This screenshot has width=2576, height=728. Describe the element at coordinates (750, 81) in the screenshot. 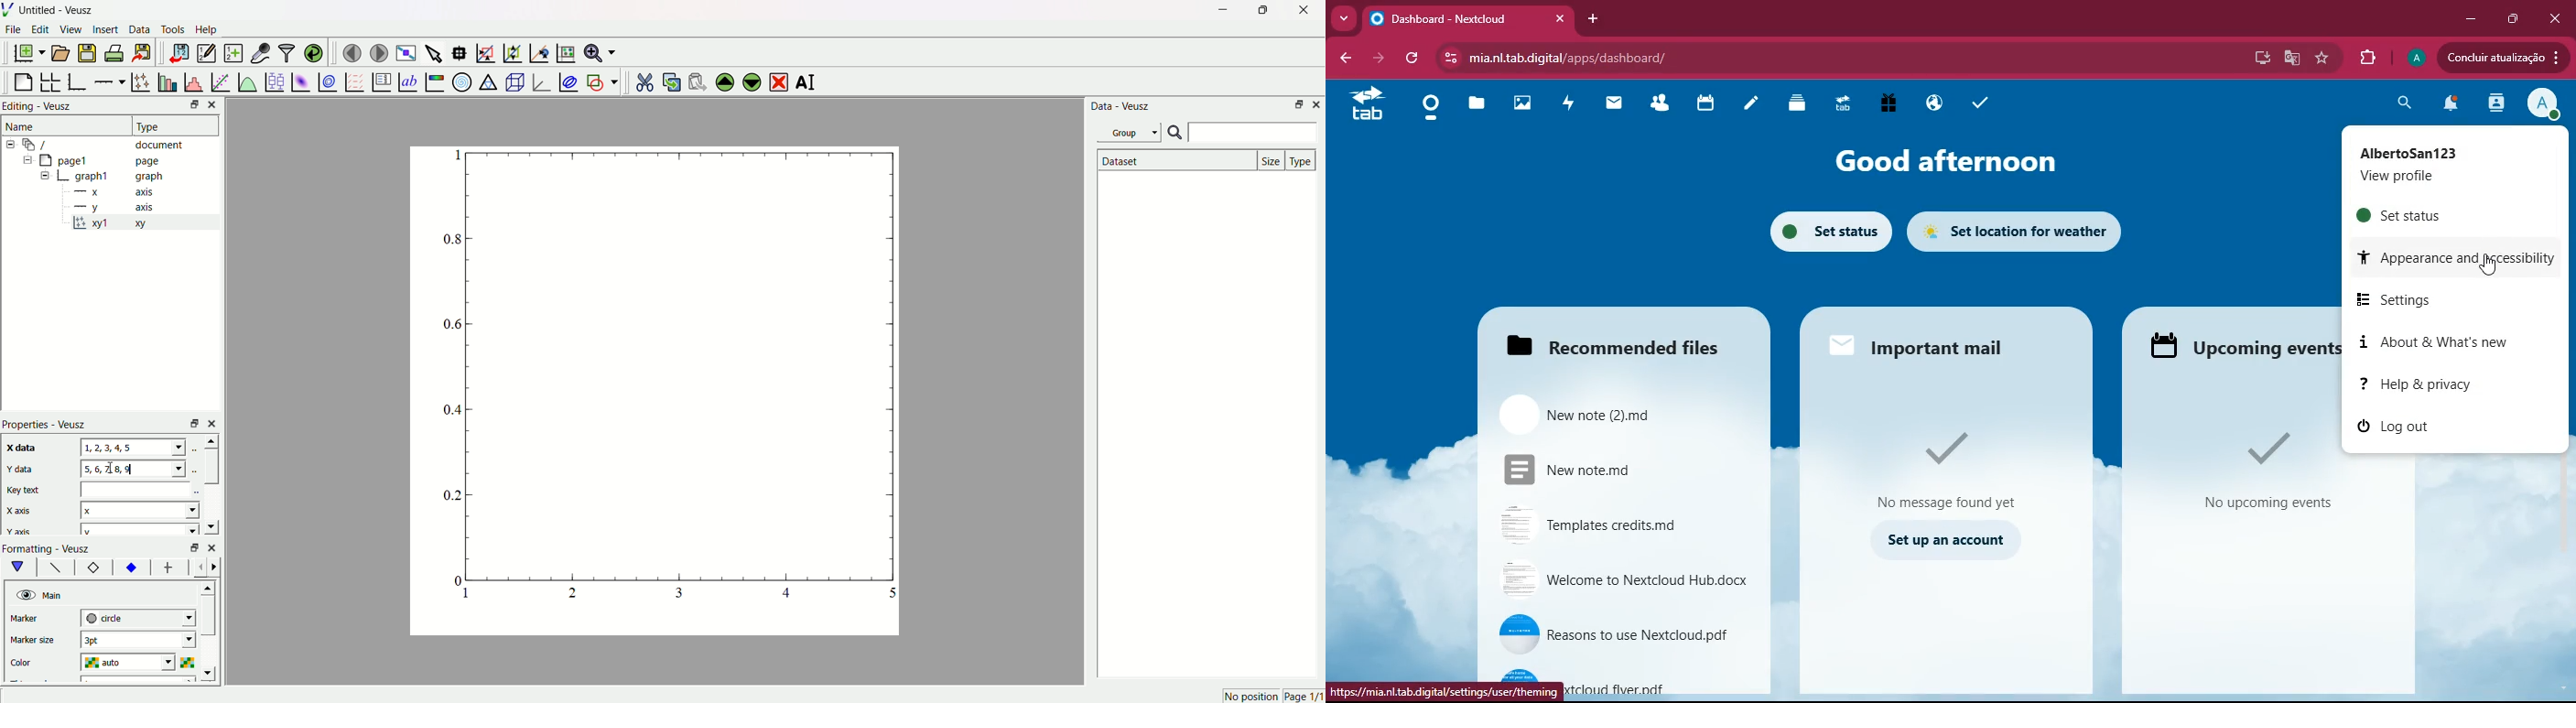

I see `move  the widgets down` at that location.